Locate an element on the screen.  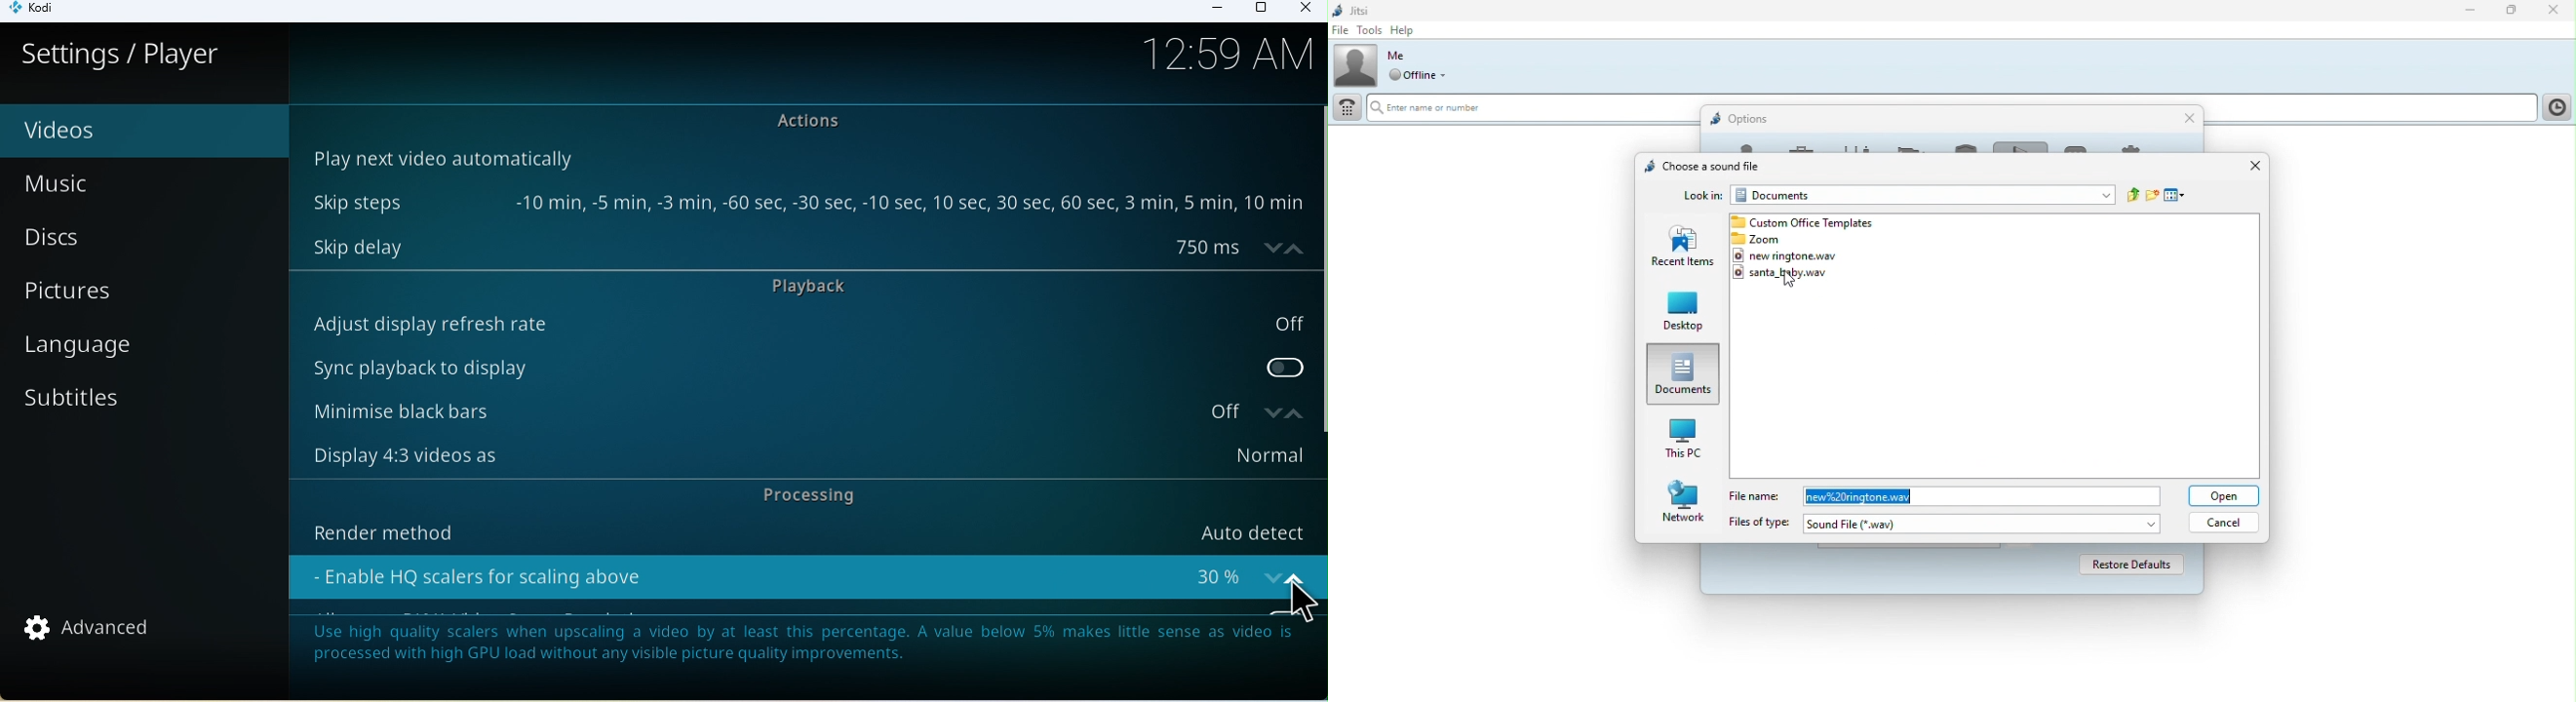
Tools is located at coordinates (1369, 30).